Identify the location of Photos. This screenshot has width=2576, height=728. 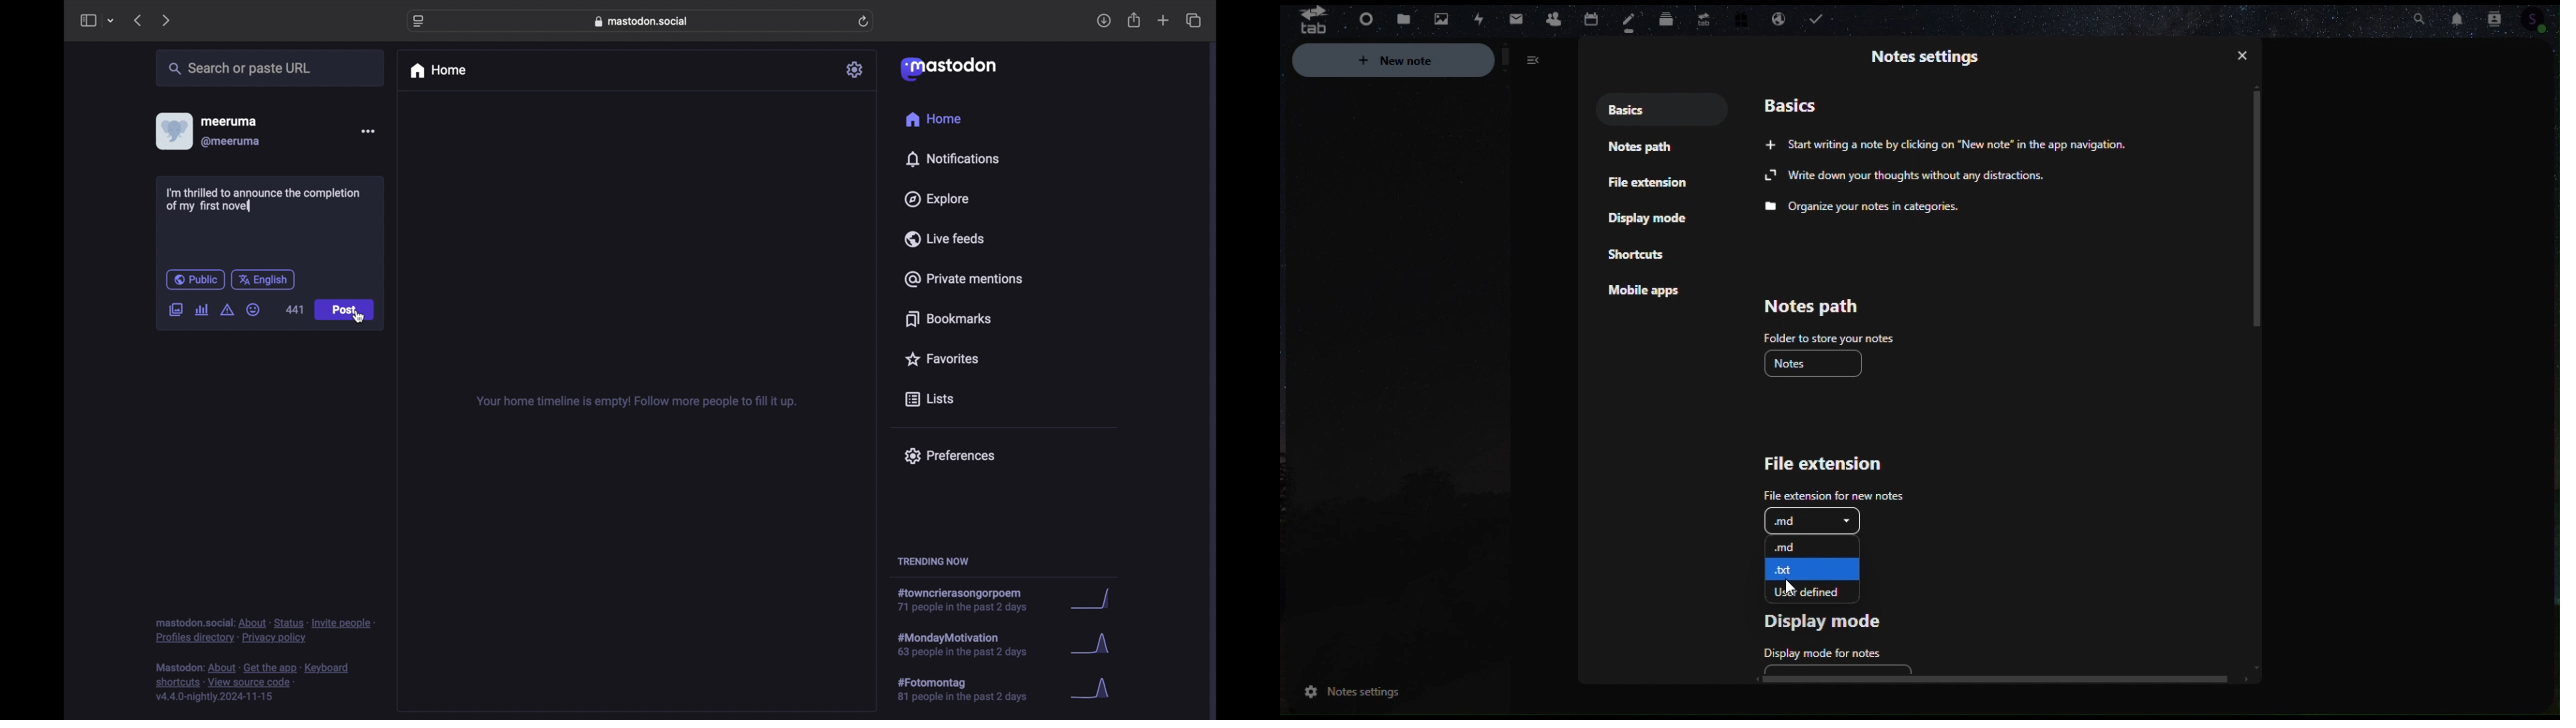
(1437, 17).